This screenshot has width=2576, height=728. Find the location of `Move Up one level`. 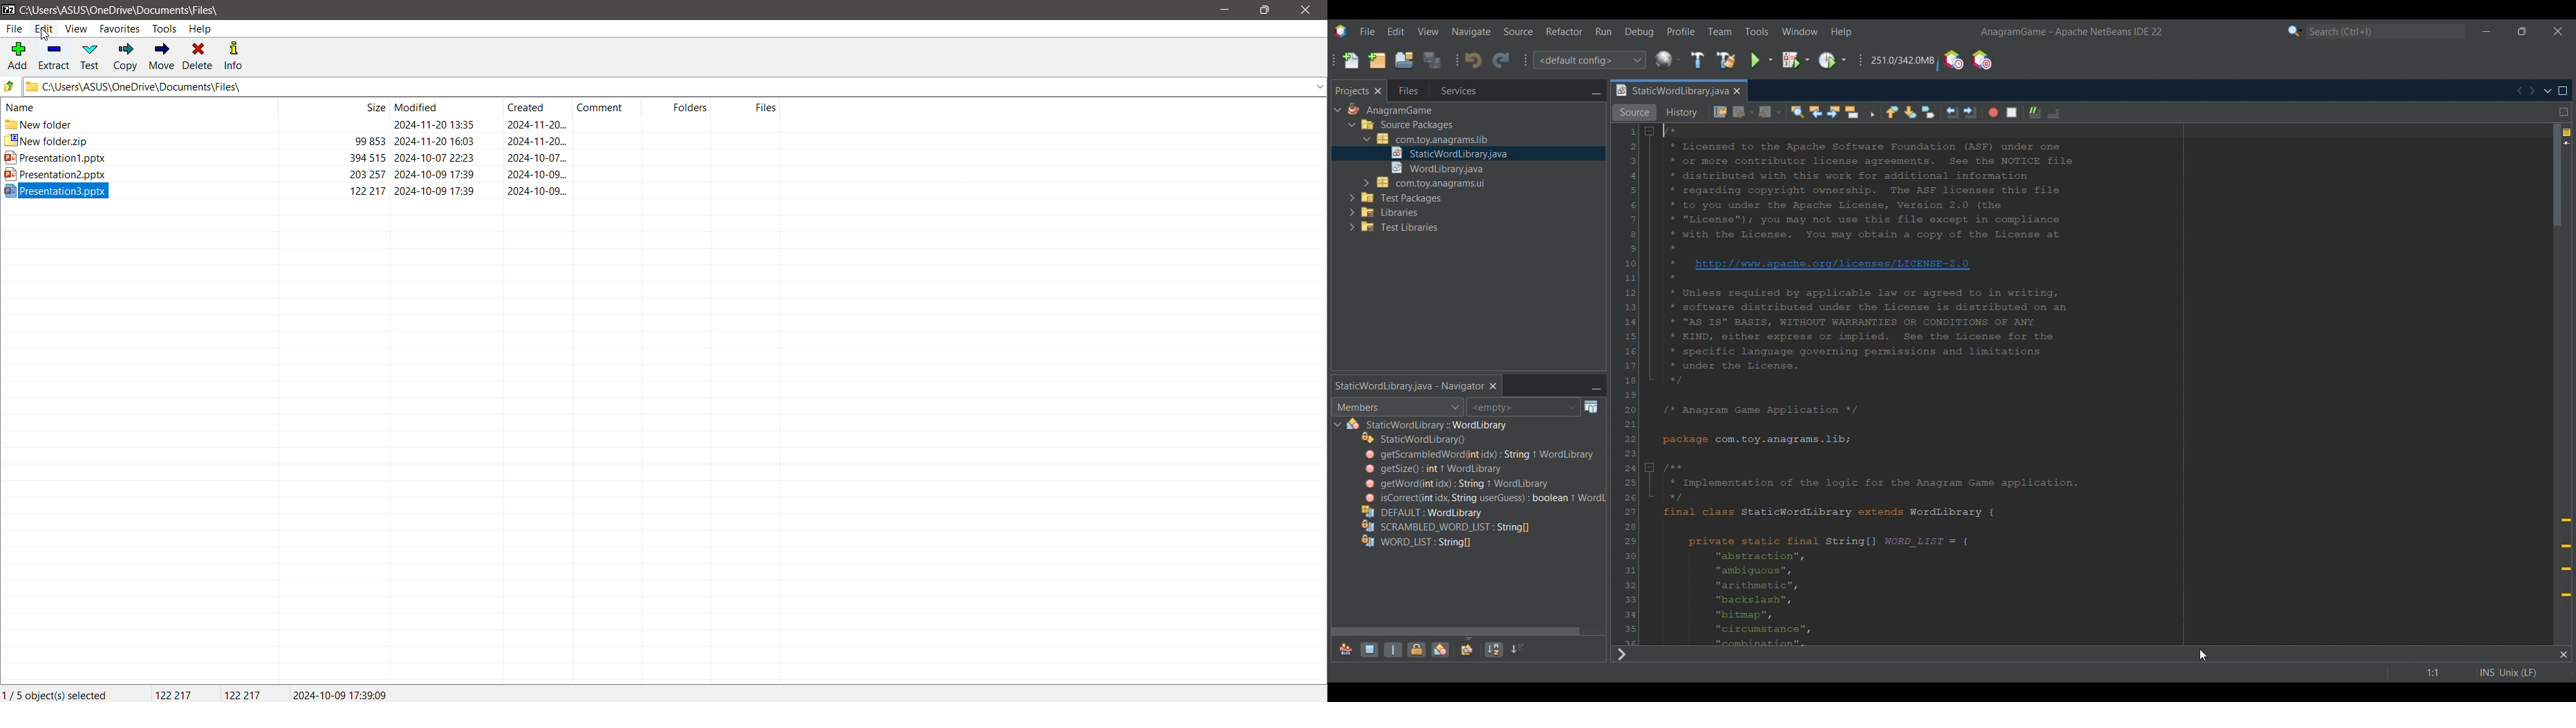

Move Up one level is located at coordinates (10, 87).